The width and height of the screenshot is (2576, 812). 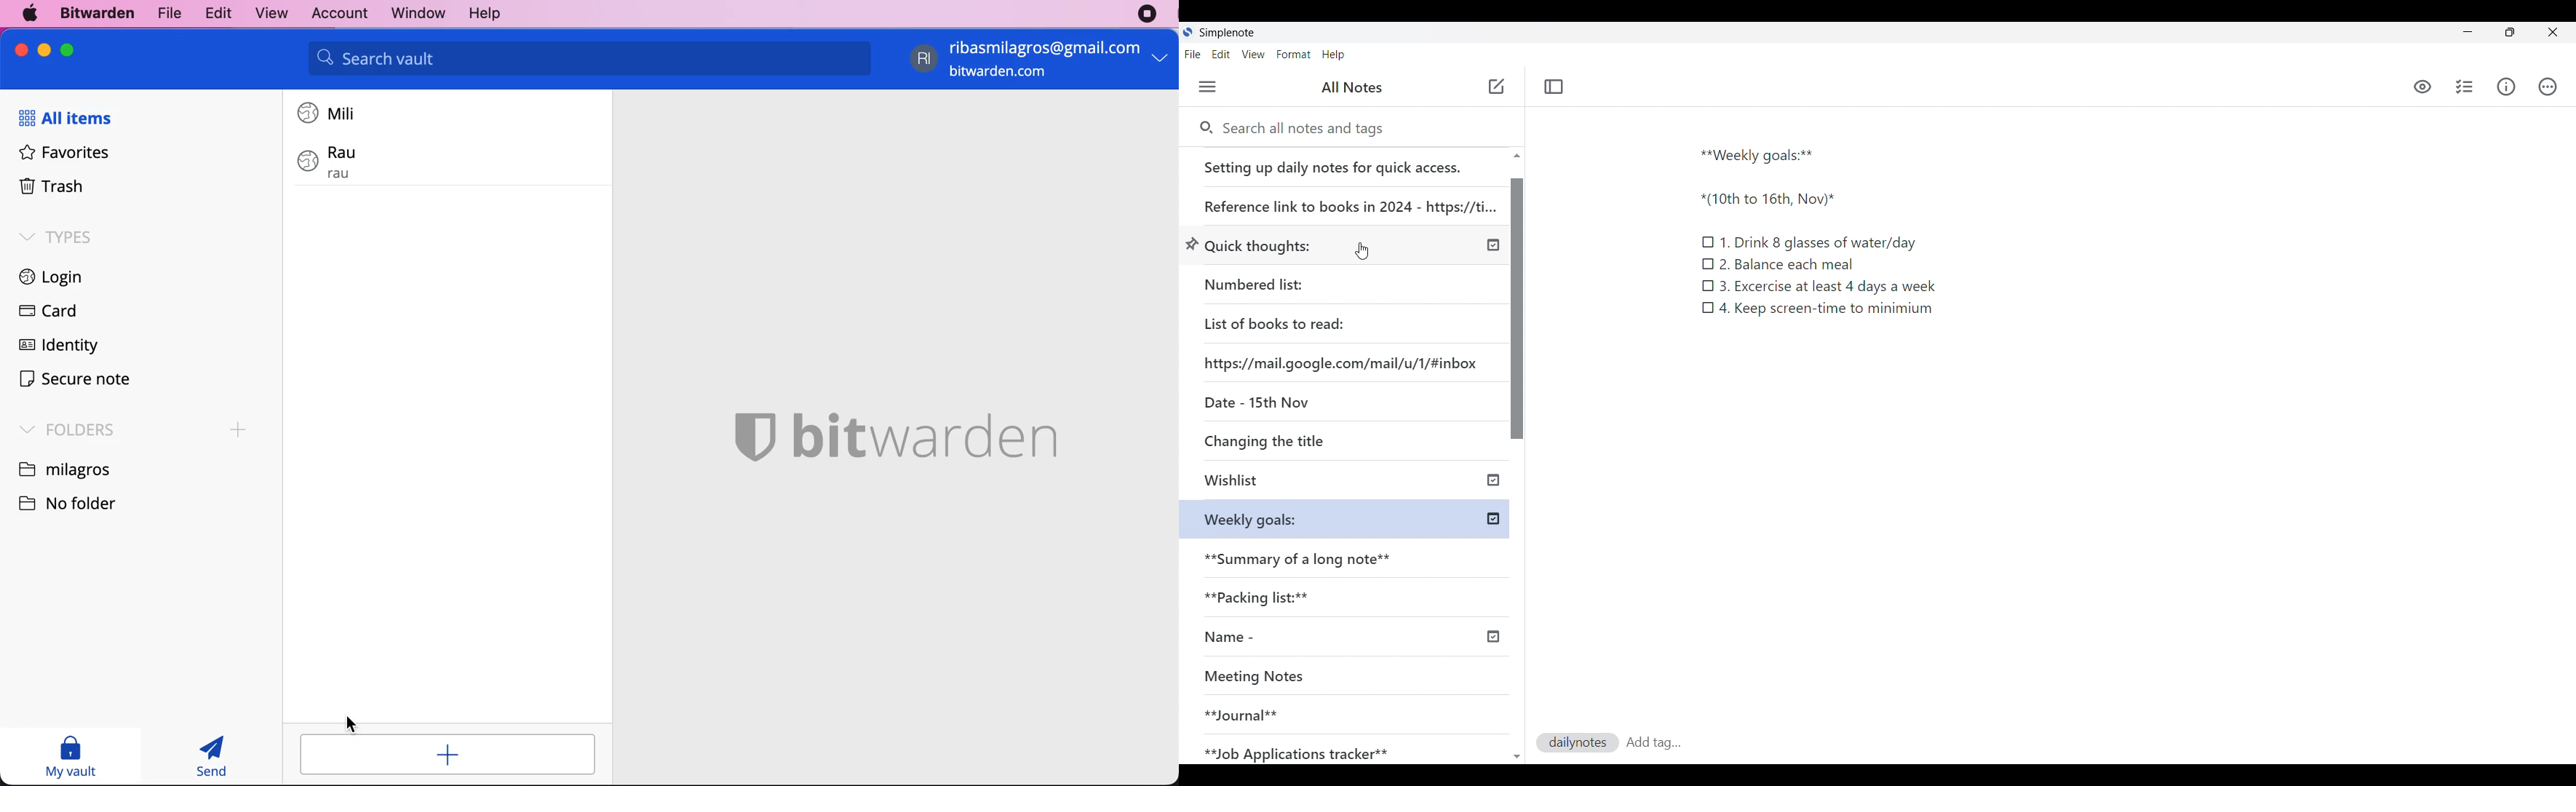 What do you see at coordinates (1295, 282) in the screenshot?
I see `Numbered list` at bounding box center [1295, 282].